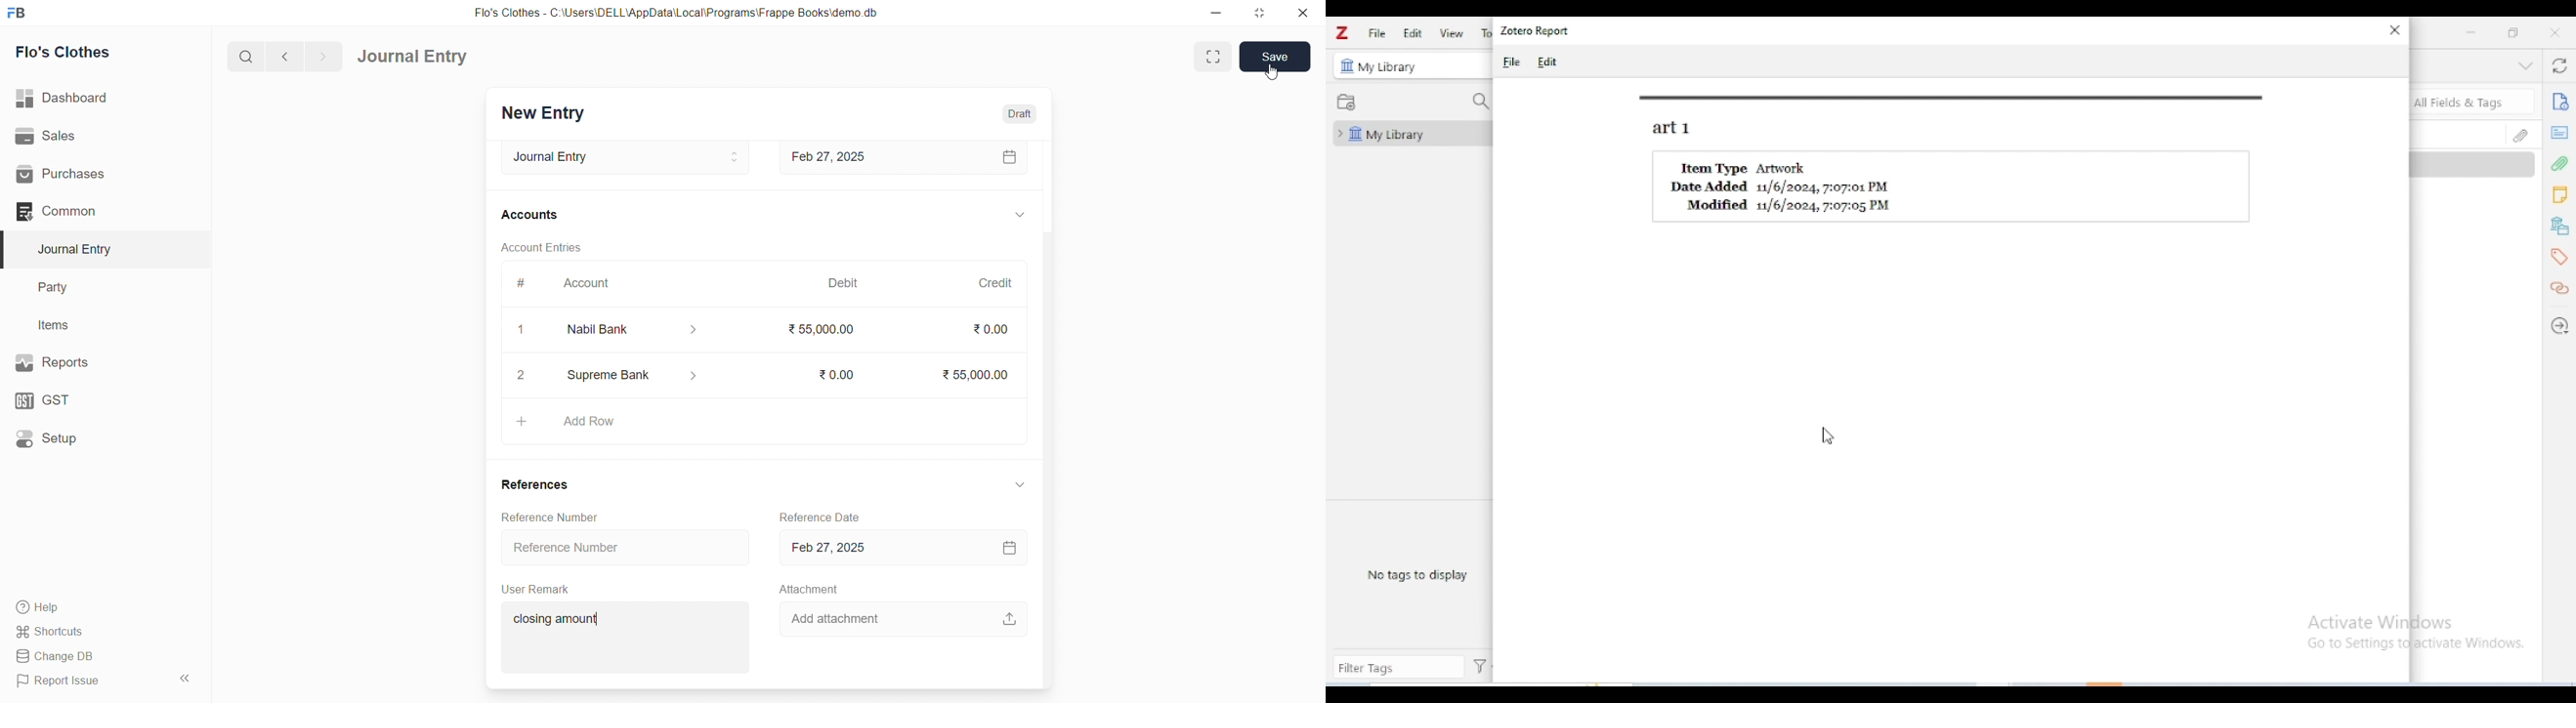 The height and width of the screenshot is (728, 2576). I want to click on New Entry, so click(546, 114).